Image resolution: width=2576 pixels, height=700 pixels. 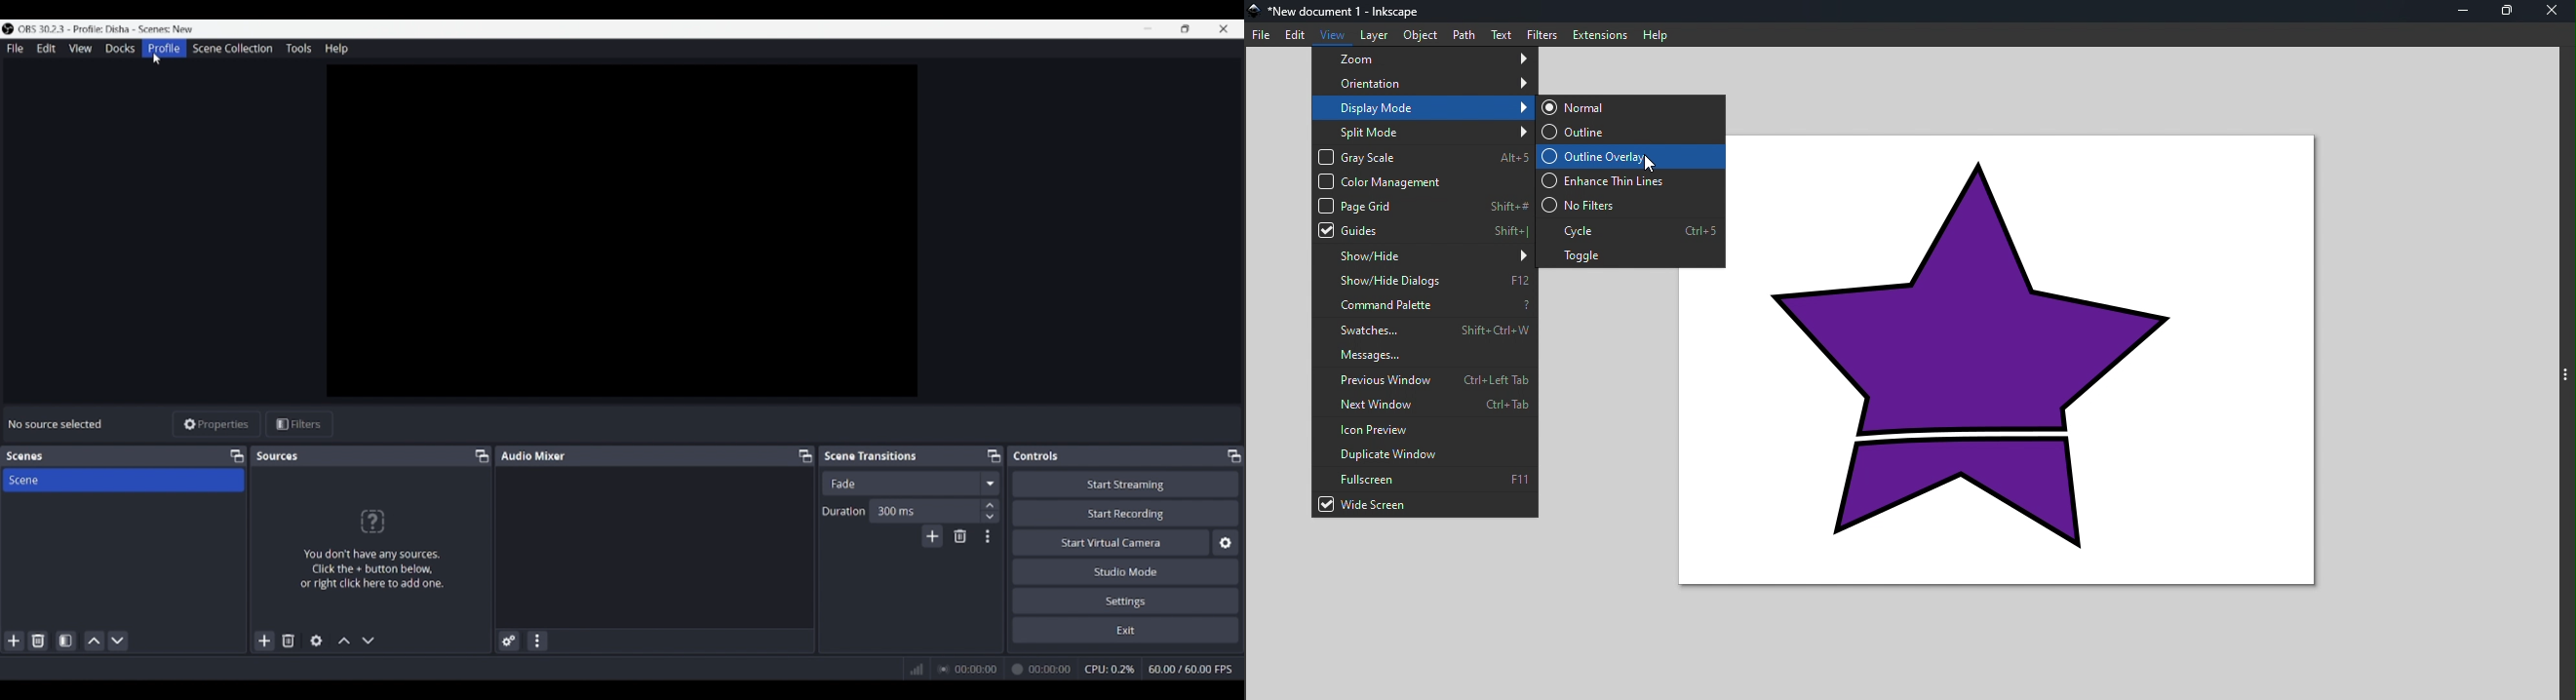 What do you see at coordinates (1424, 404) in the screenshot?
I see `Next window` at bounding box center [1424, 404].